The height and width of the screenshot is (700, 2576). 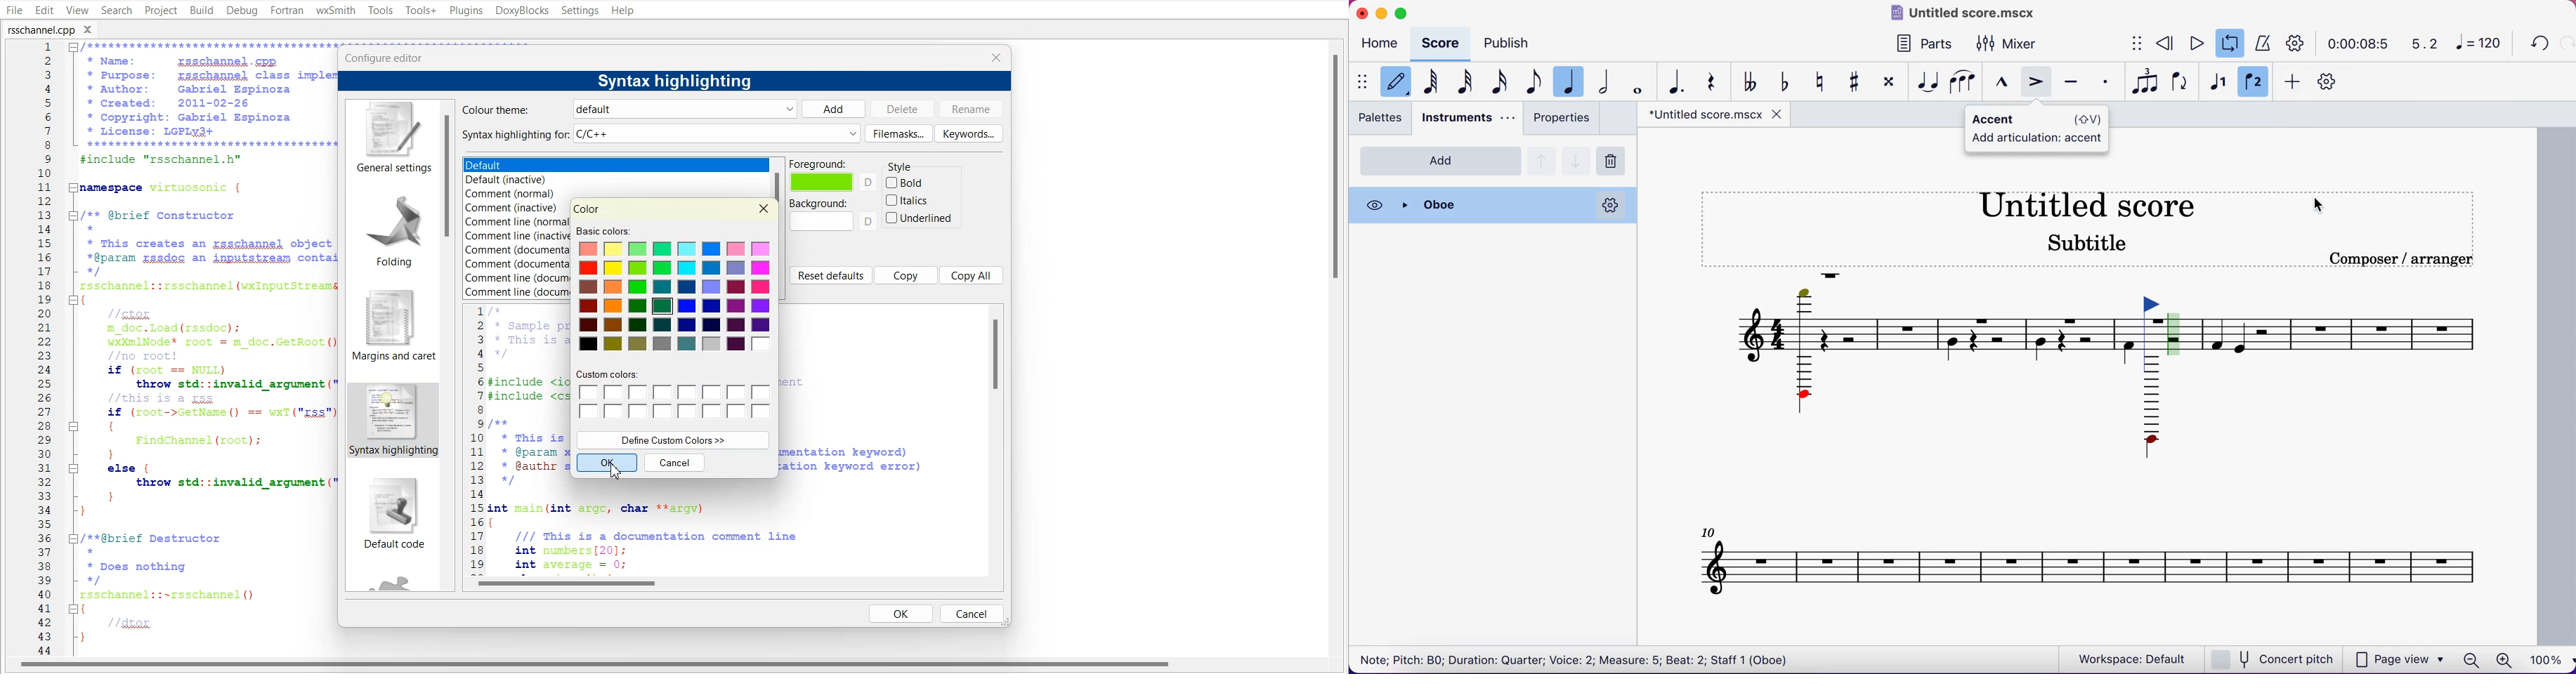 What do you see at coordinates (1927, 82) in the screenshot?
I see `tie` at bounding box center [1927, 82].